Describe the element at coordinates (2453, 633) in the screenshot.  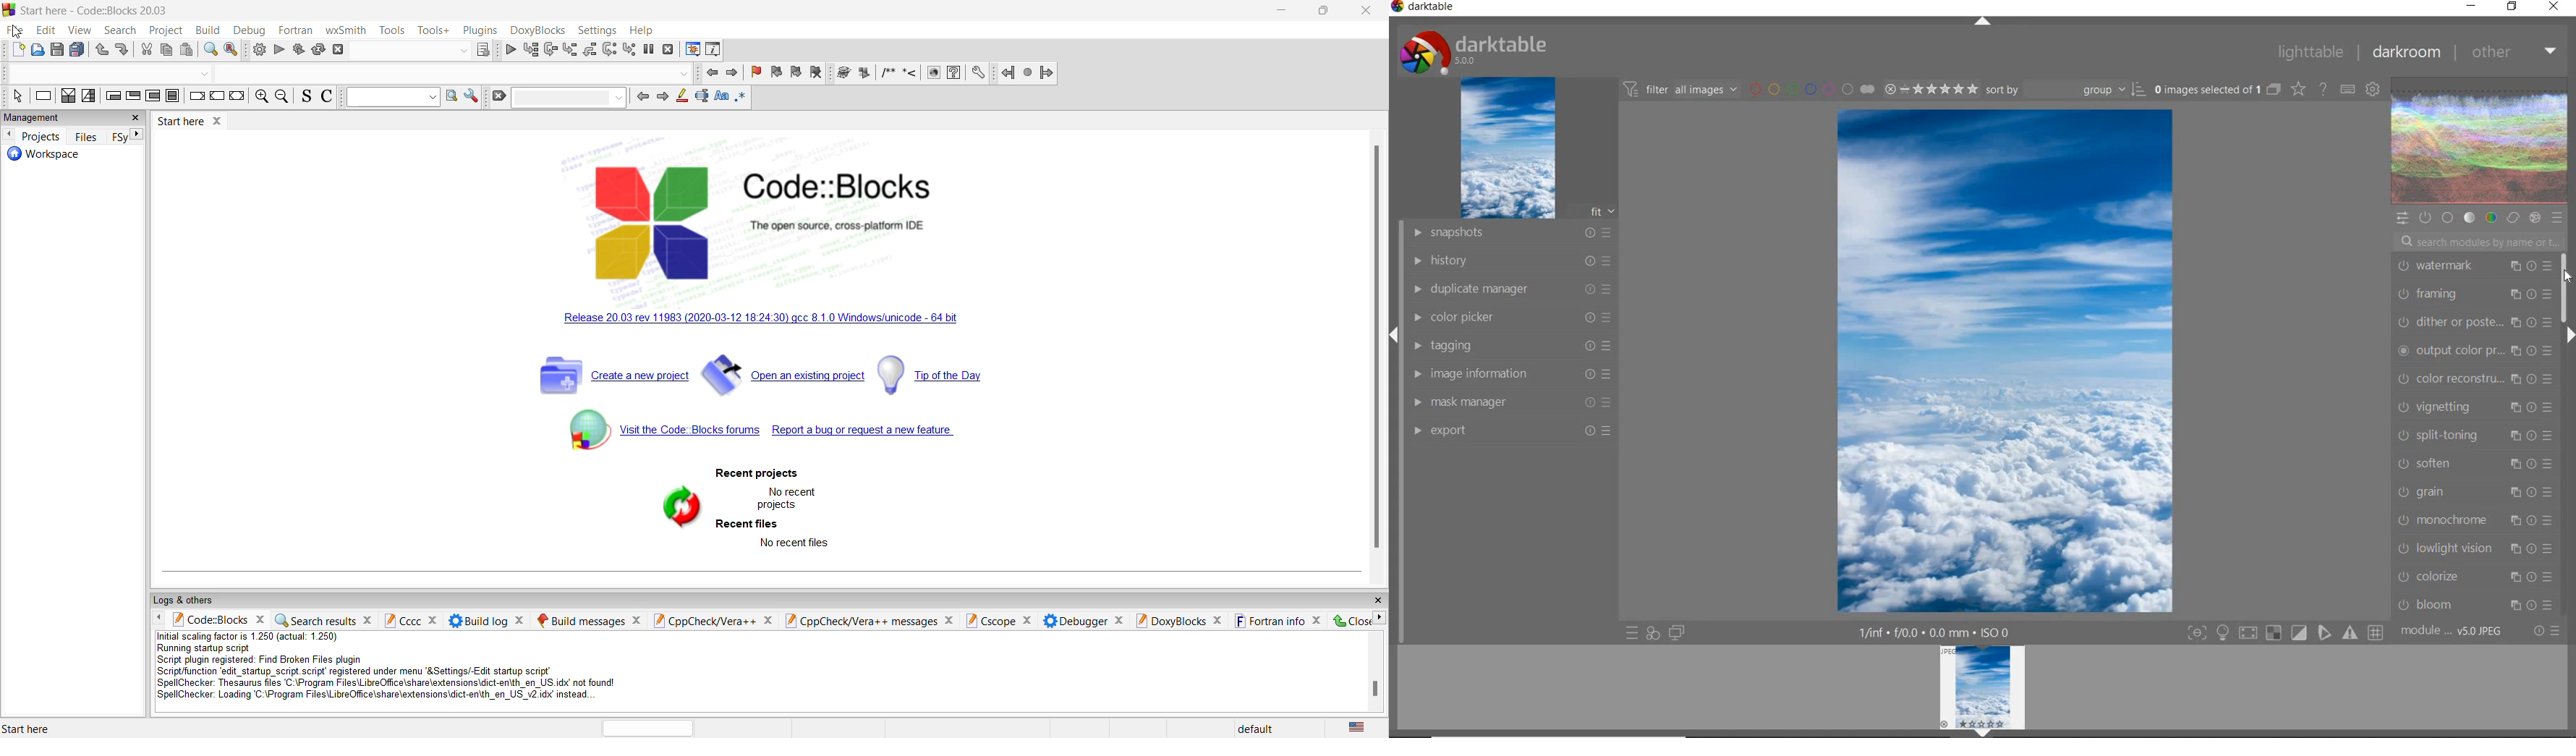
I see `module ... v5.0 JPEG` at that location.